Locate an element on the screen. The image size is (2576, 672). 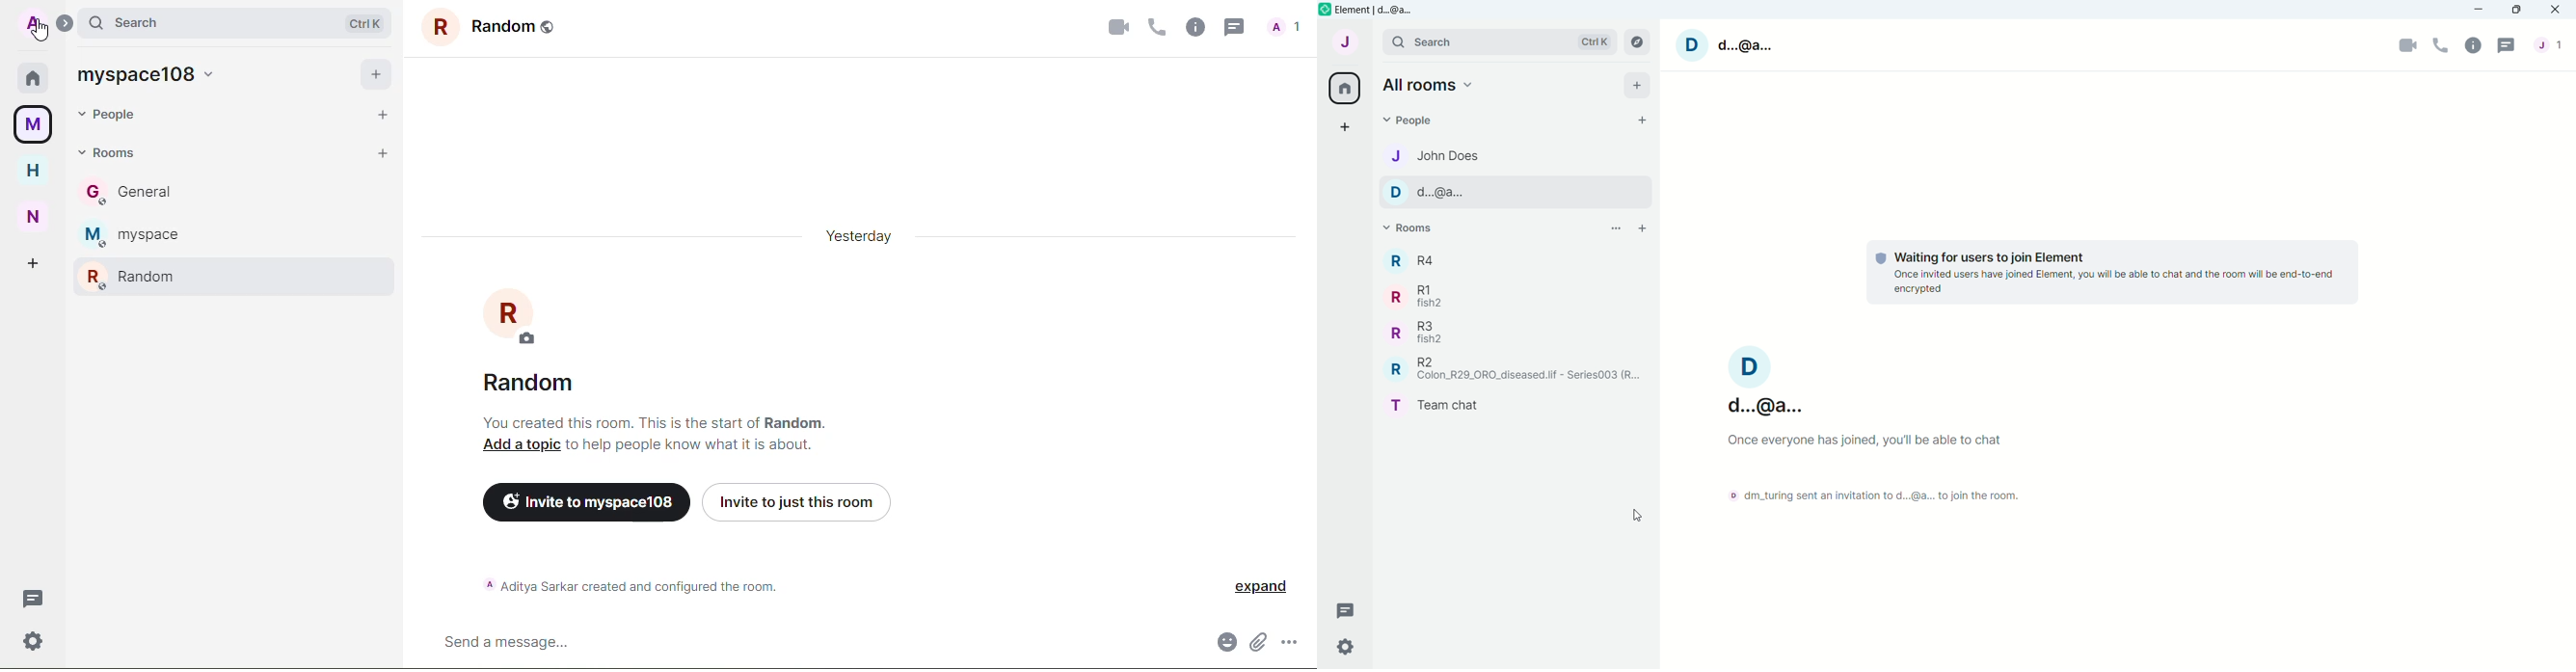
Threads is located at coordinates (1340, 613).